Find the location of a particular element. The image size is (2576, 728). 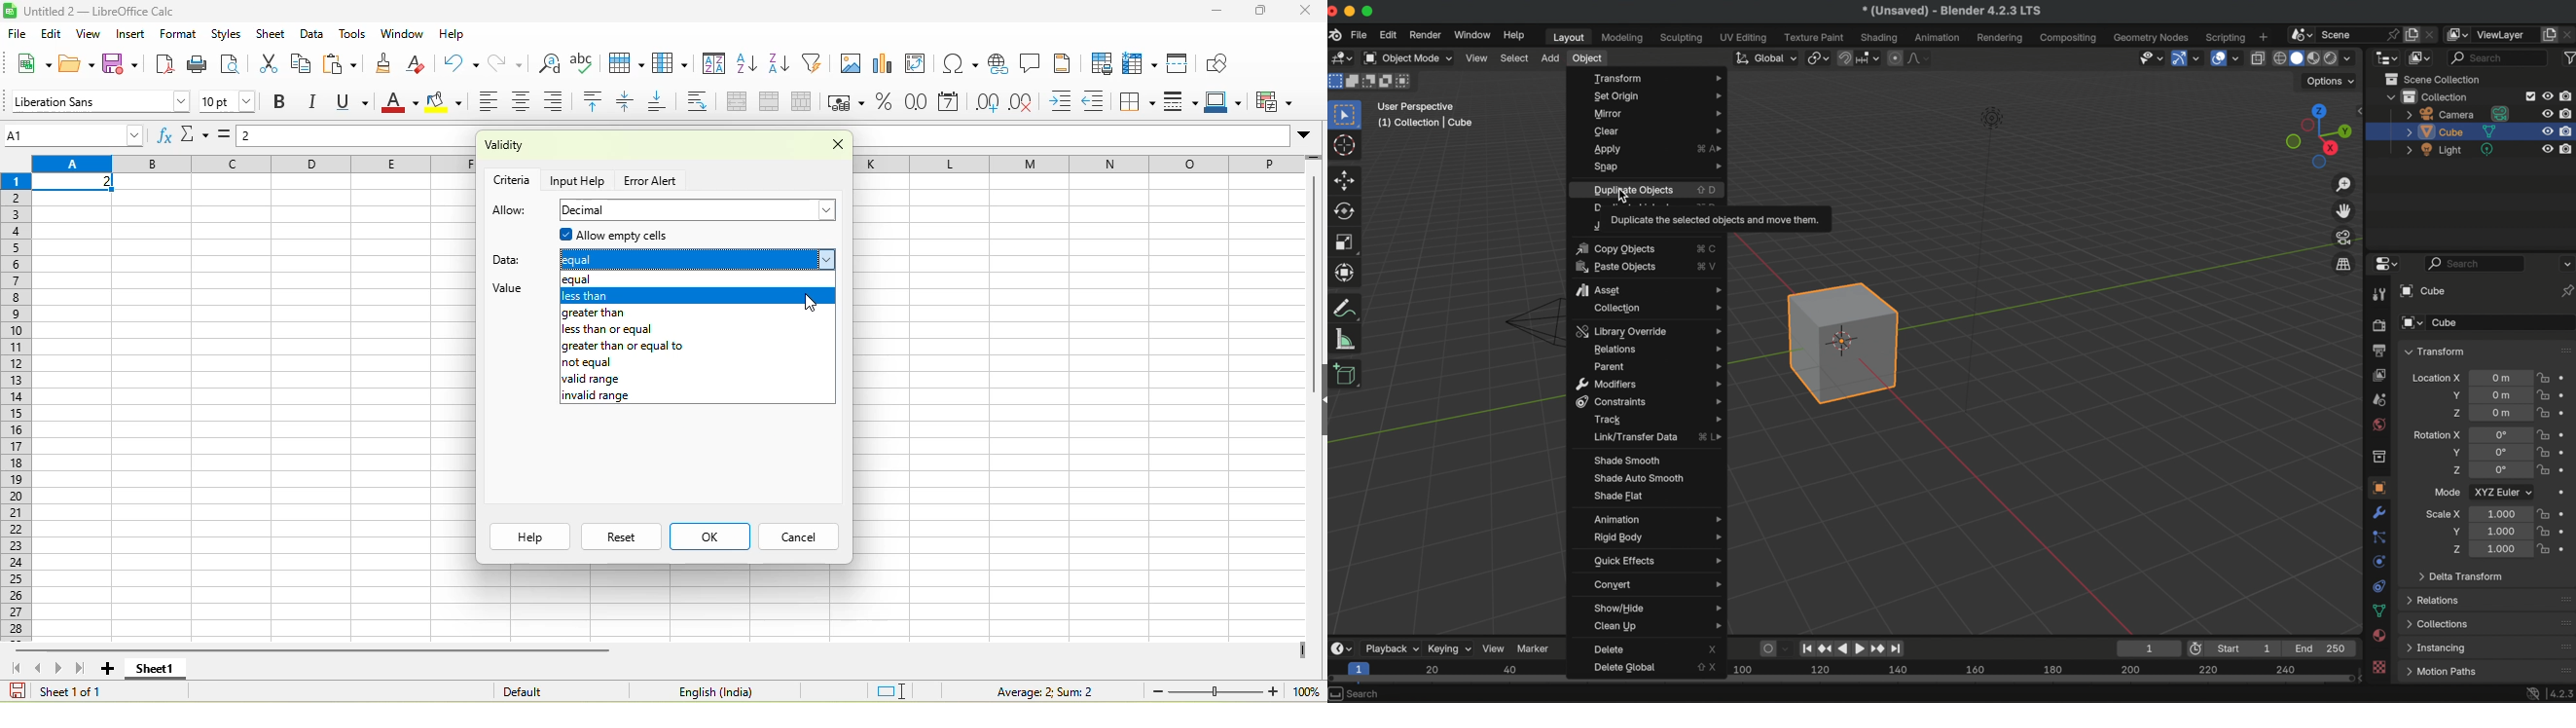

sort descending is located at coordinates (781, 65).